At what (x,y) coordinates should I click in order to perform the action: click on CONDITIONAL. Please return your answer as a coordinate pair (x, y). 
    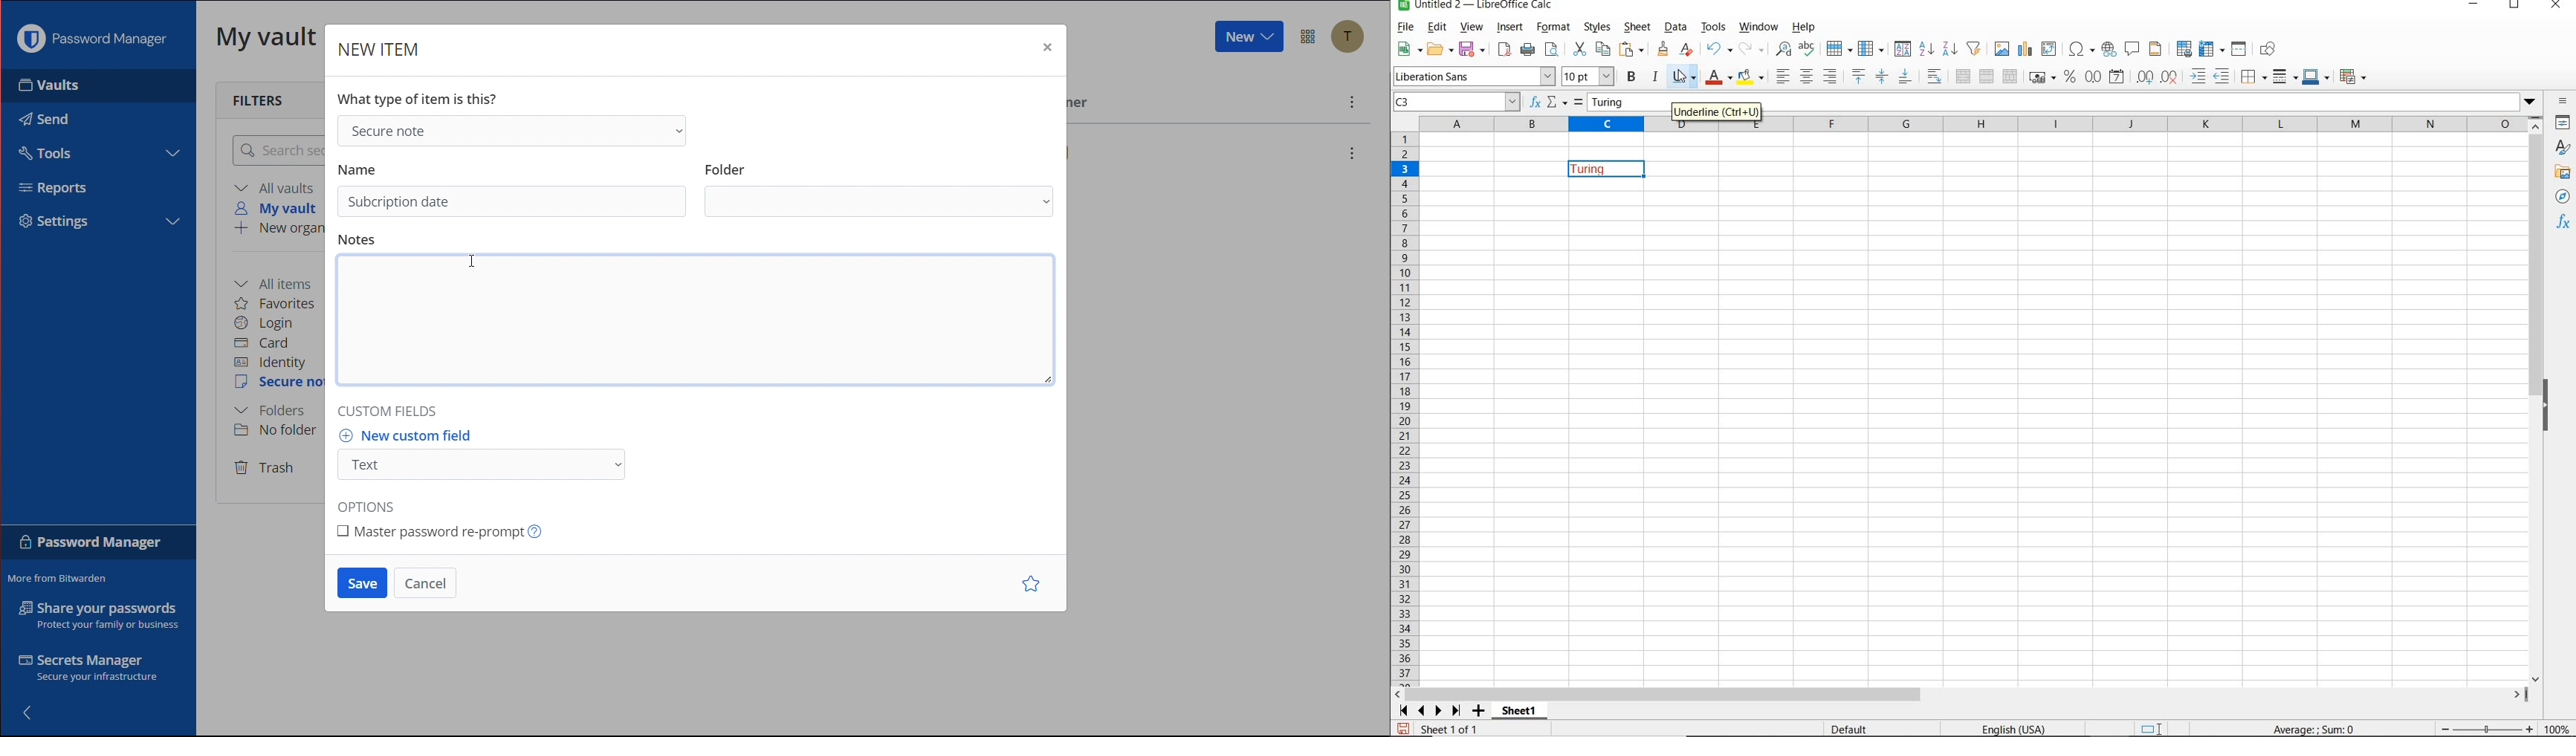
    Looking at the image, I should click on (2351, 76).